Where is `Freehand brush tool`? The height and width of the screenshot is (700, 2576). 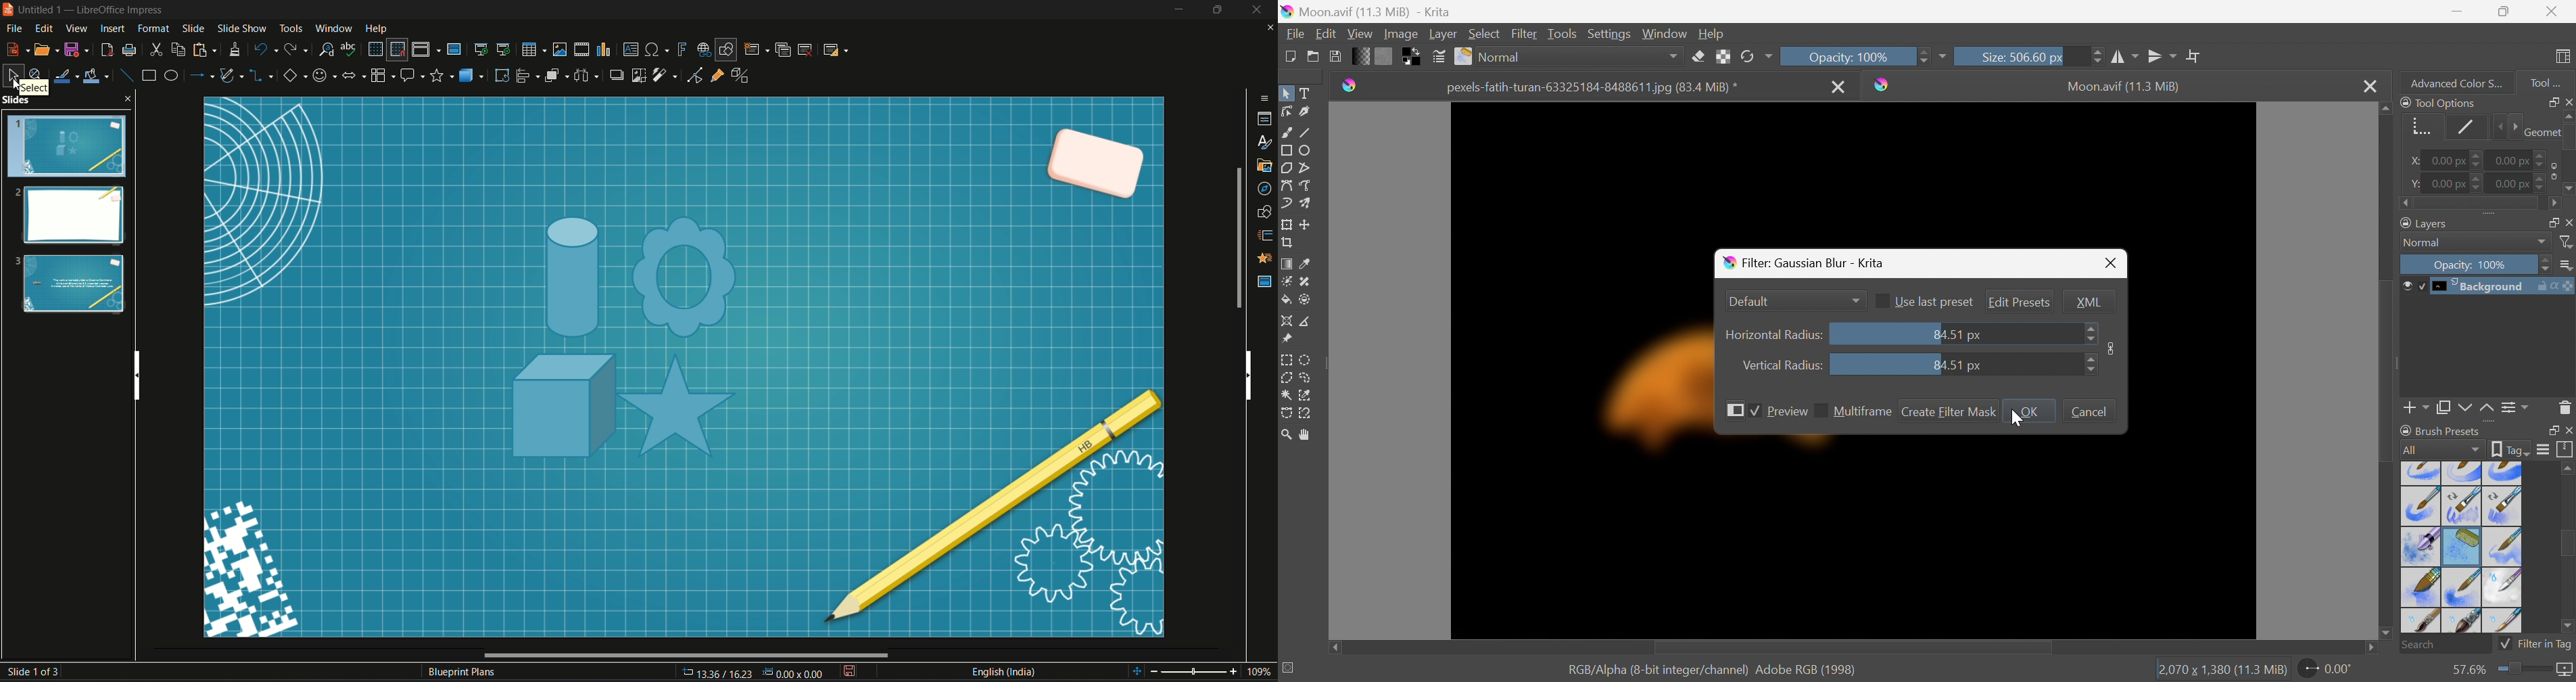 Freehand brush tool is located at coordinates (1288, 131).